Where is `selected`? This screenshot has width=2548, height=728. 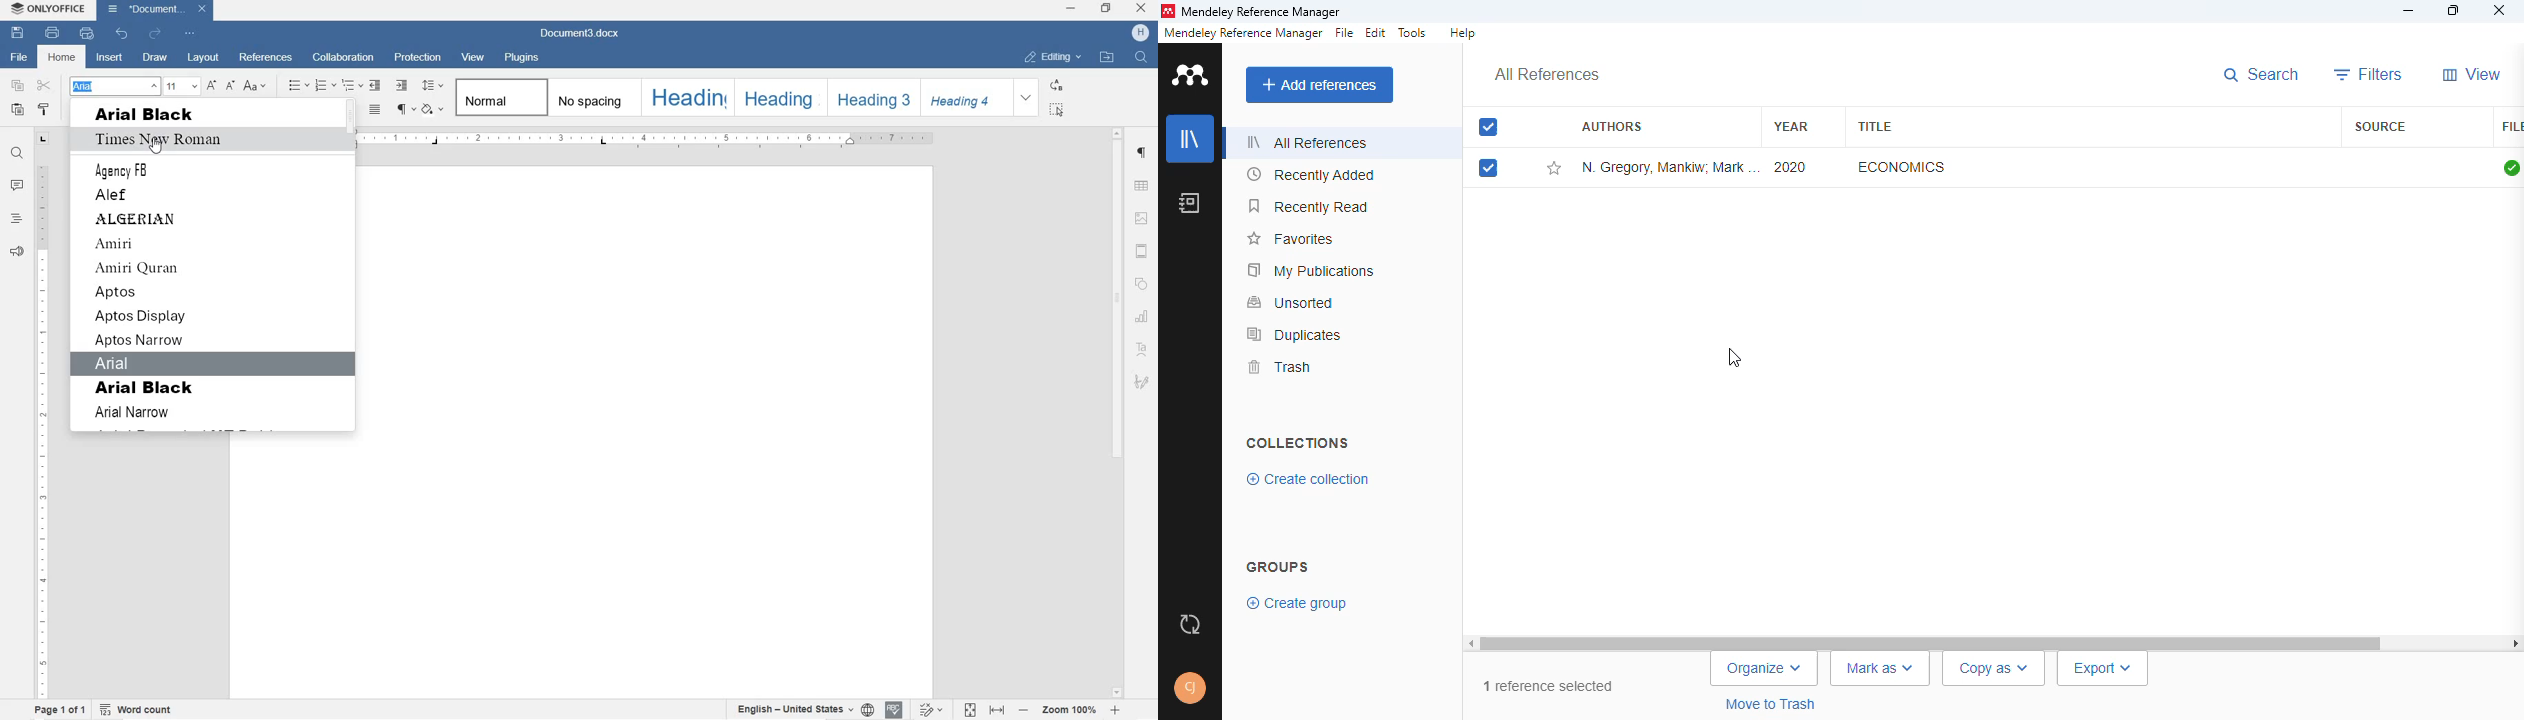
selected is located at coordinates (1488, 168).